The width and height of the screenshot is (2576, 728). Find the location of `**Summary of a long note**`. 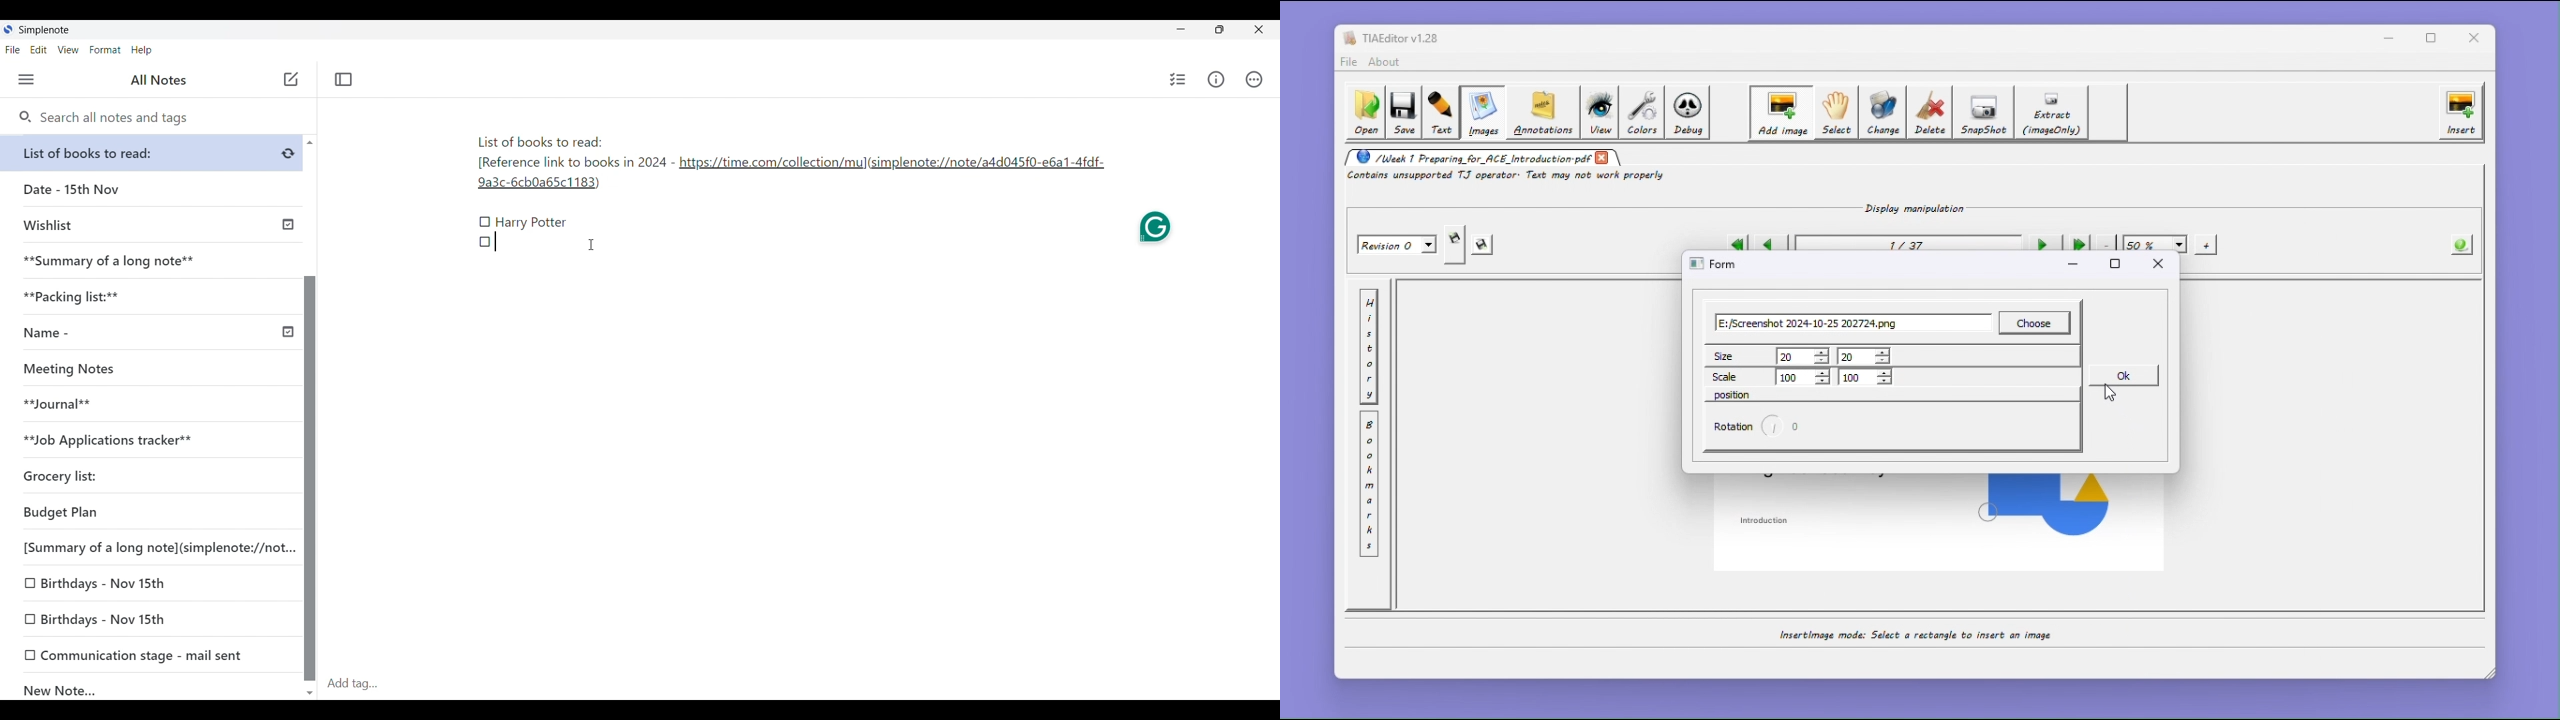

**Summary of a long note** is located at coordinates (151, 261).